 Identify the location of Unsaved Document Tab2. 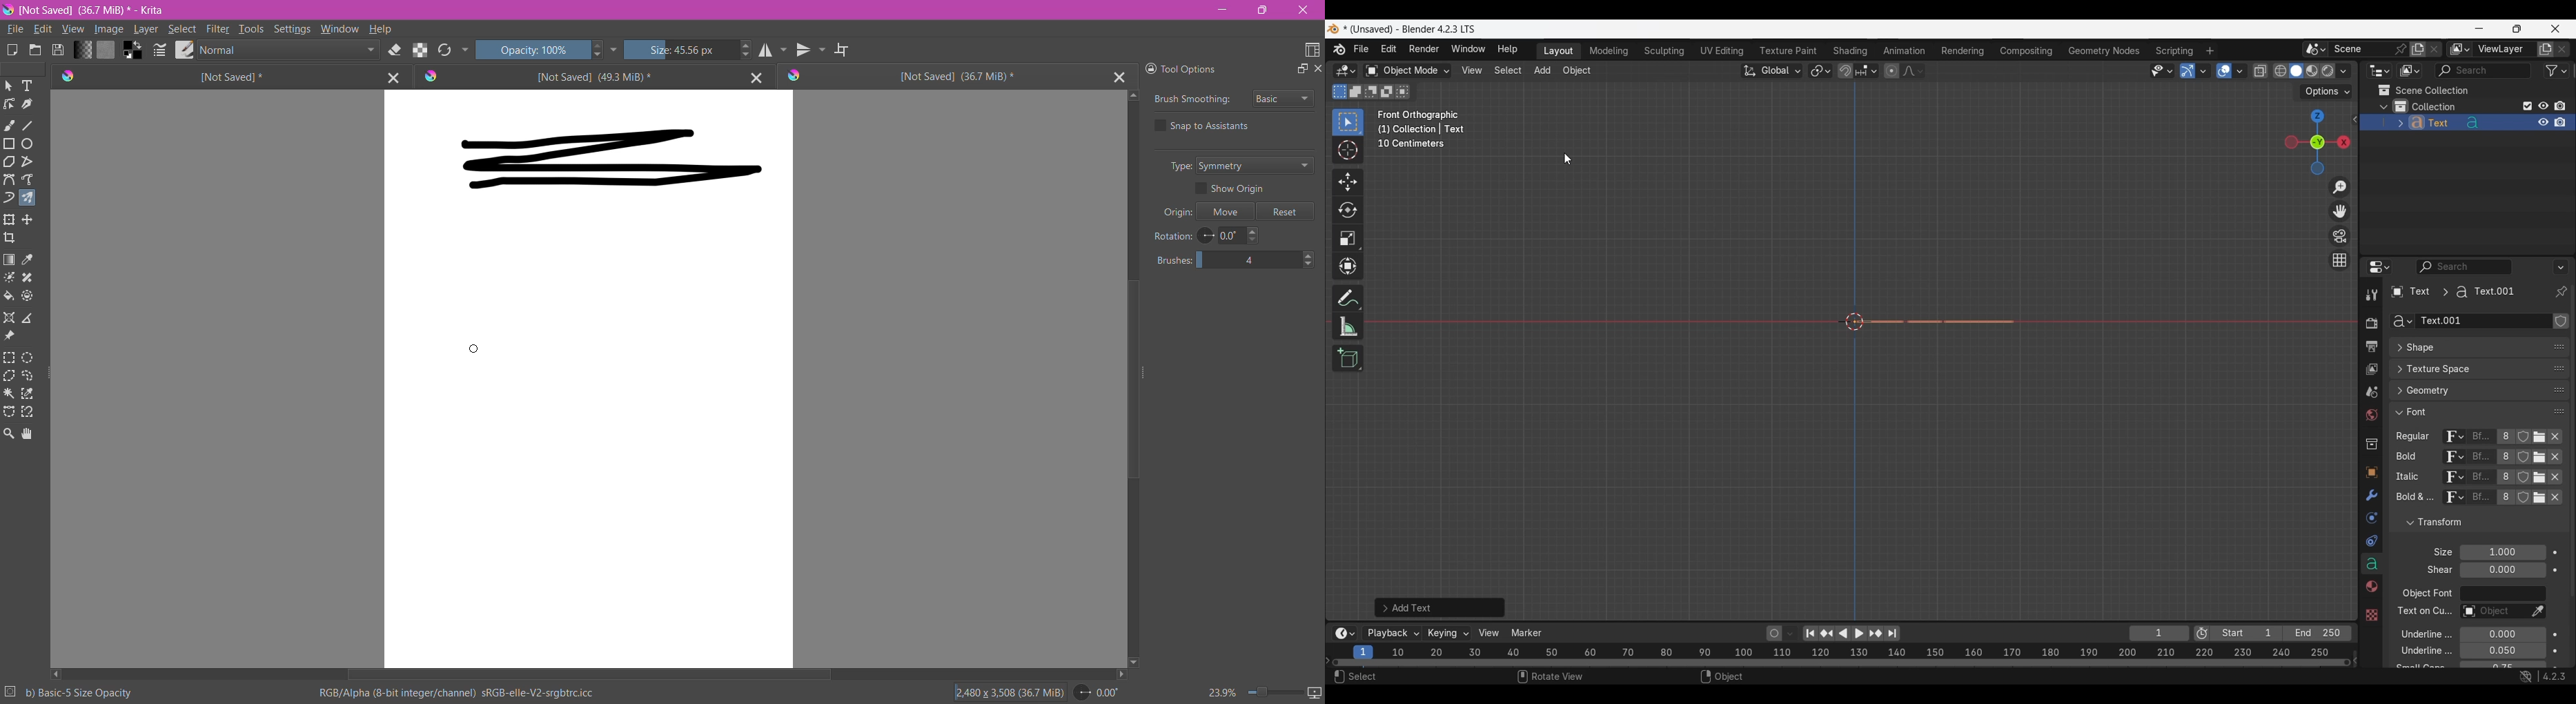
(571, 77).